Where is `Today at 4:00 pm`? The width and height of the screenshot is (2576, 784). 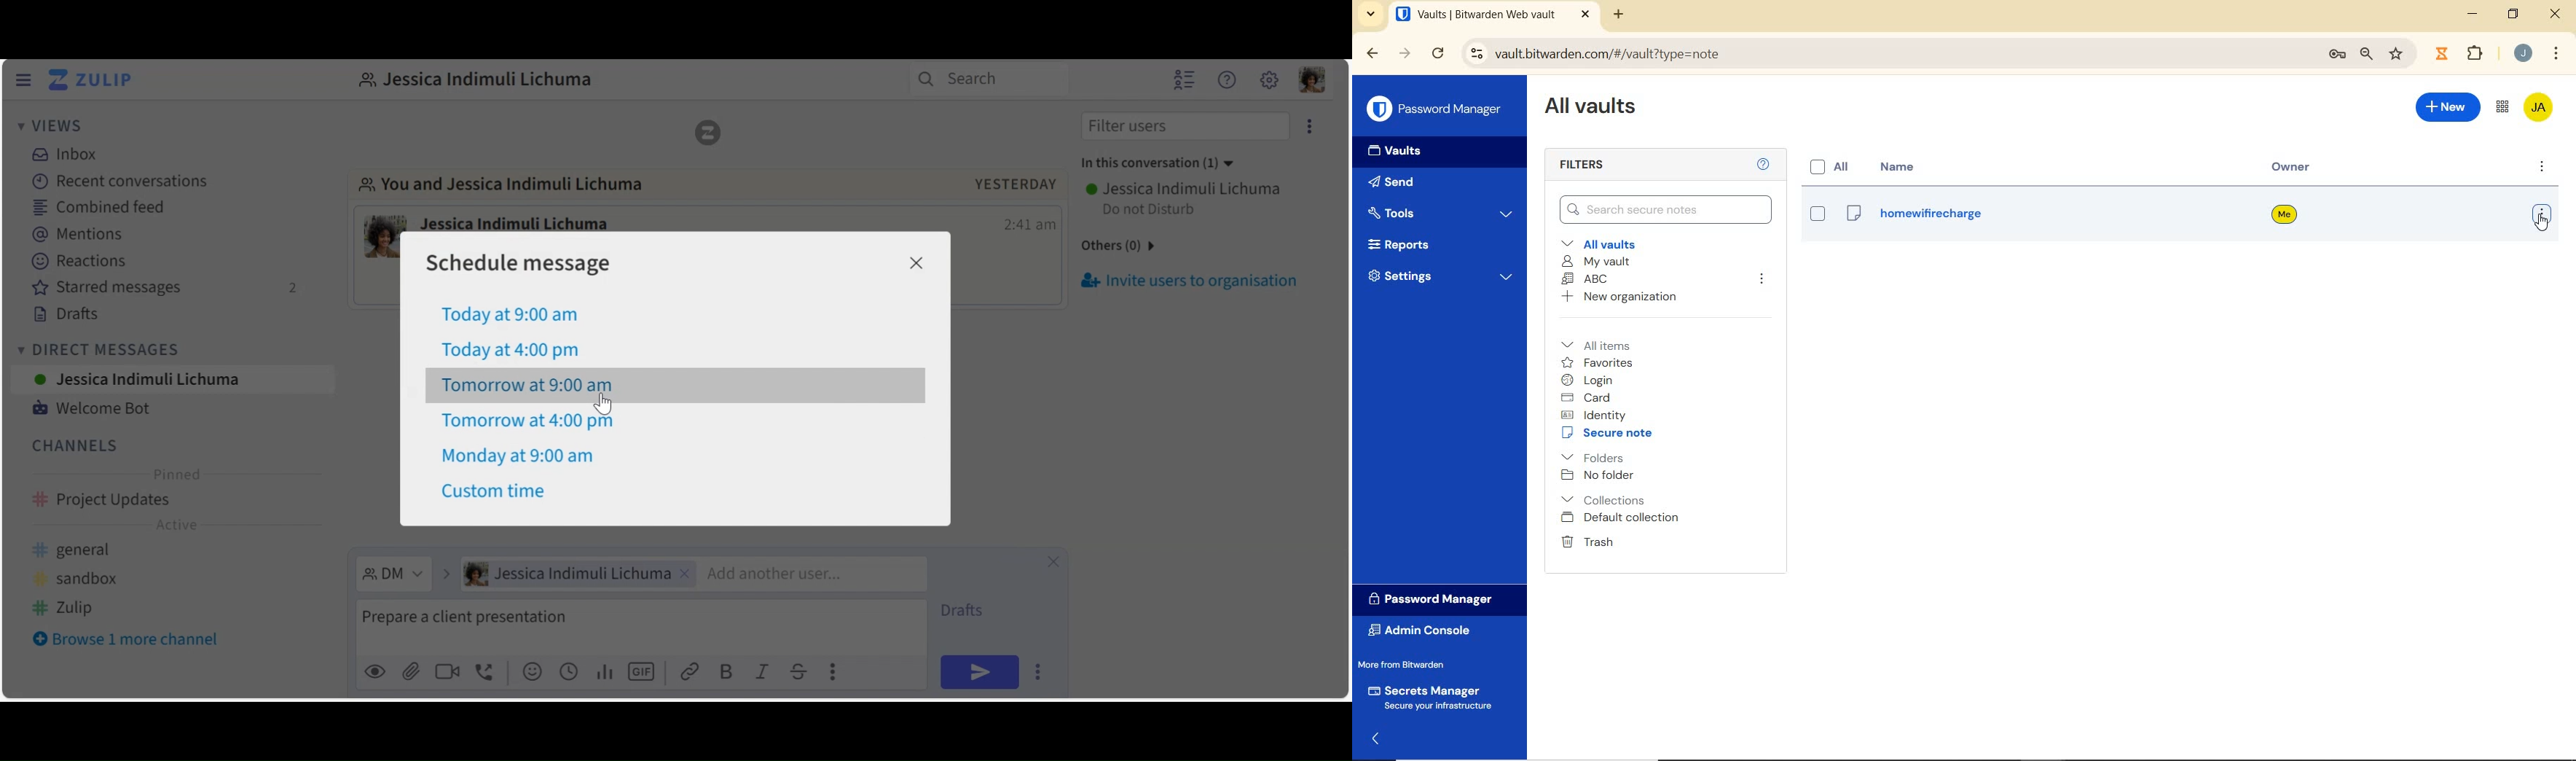 Today at 4:00 pm is located at coordinates (514, 349).